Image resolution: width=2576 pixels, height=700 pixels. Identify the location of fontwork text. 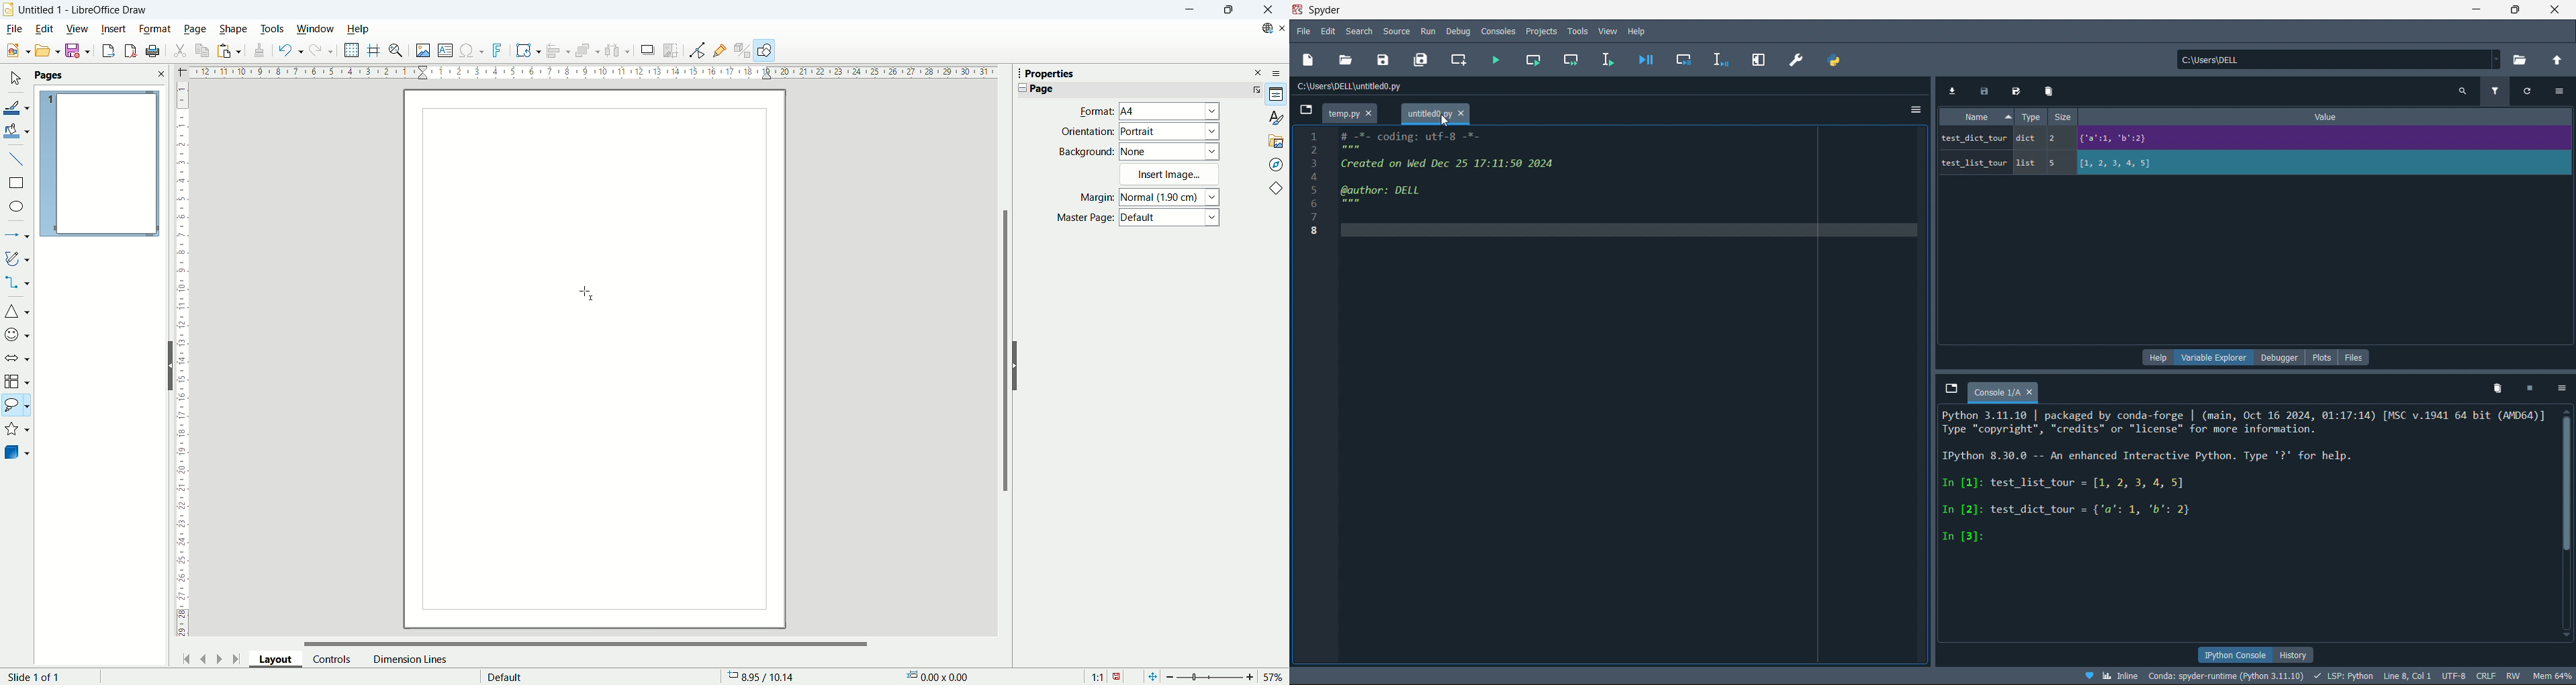
(528, 51).